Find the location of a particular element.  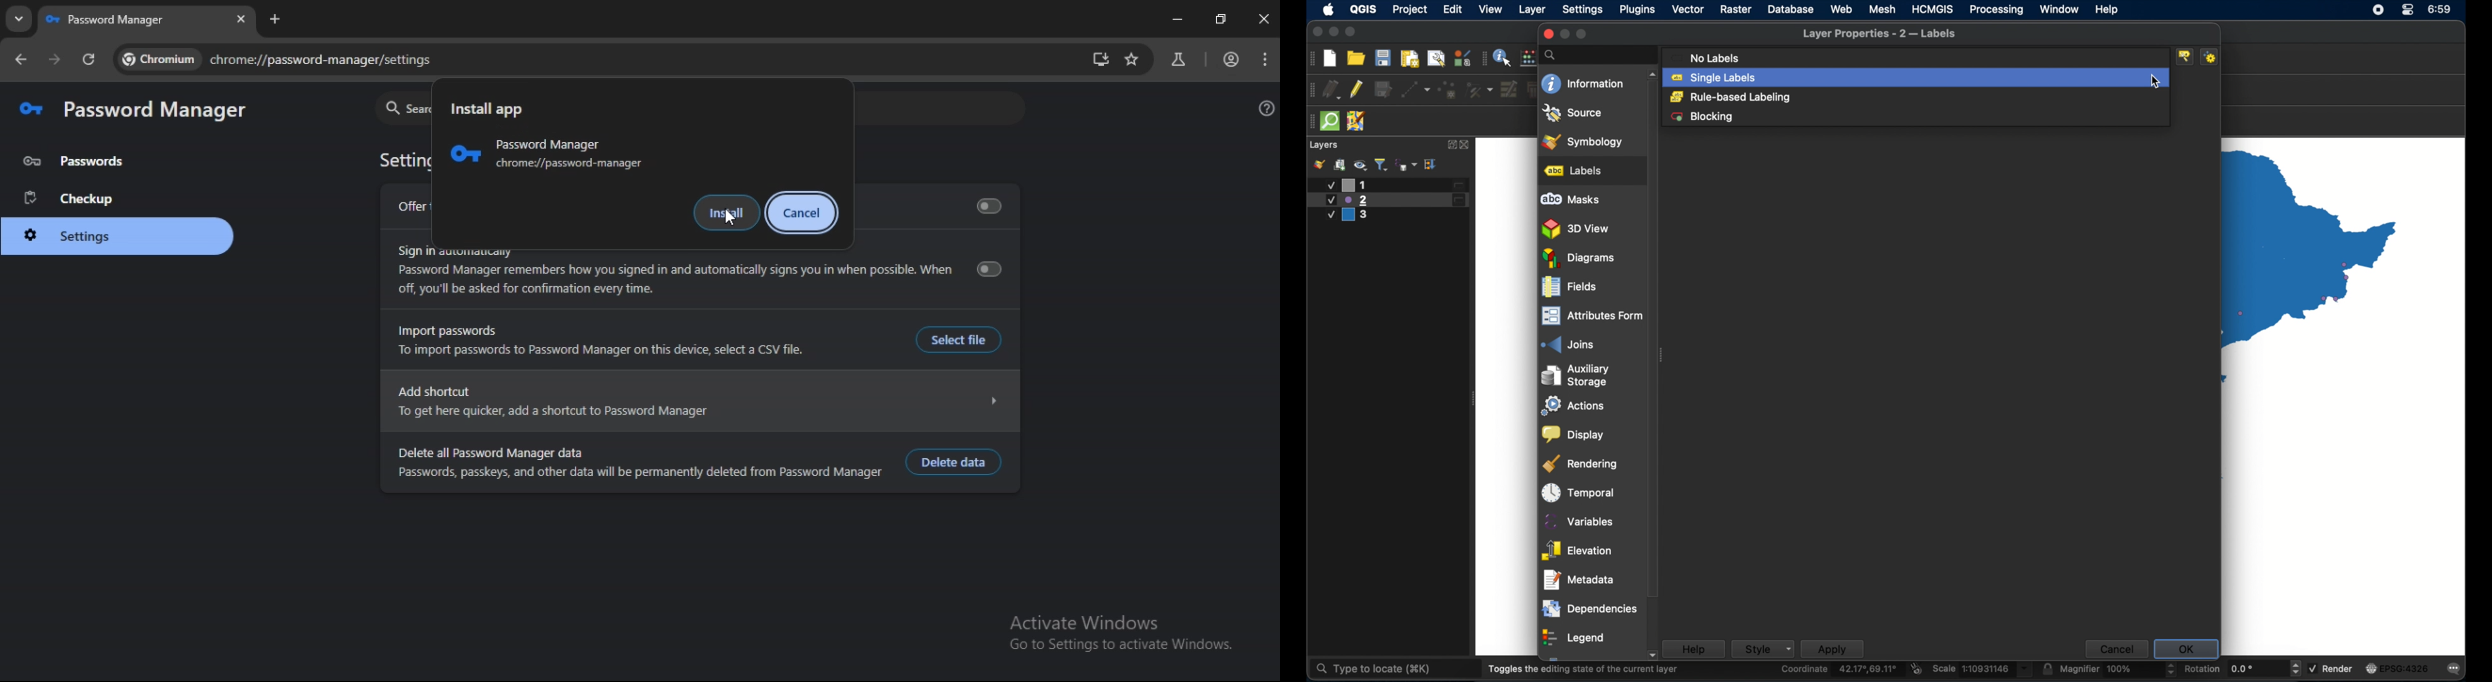

cancel is located at coordinates (800, 212).